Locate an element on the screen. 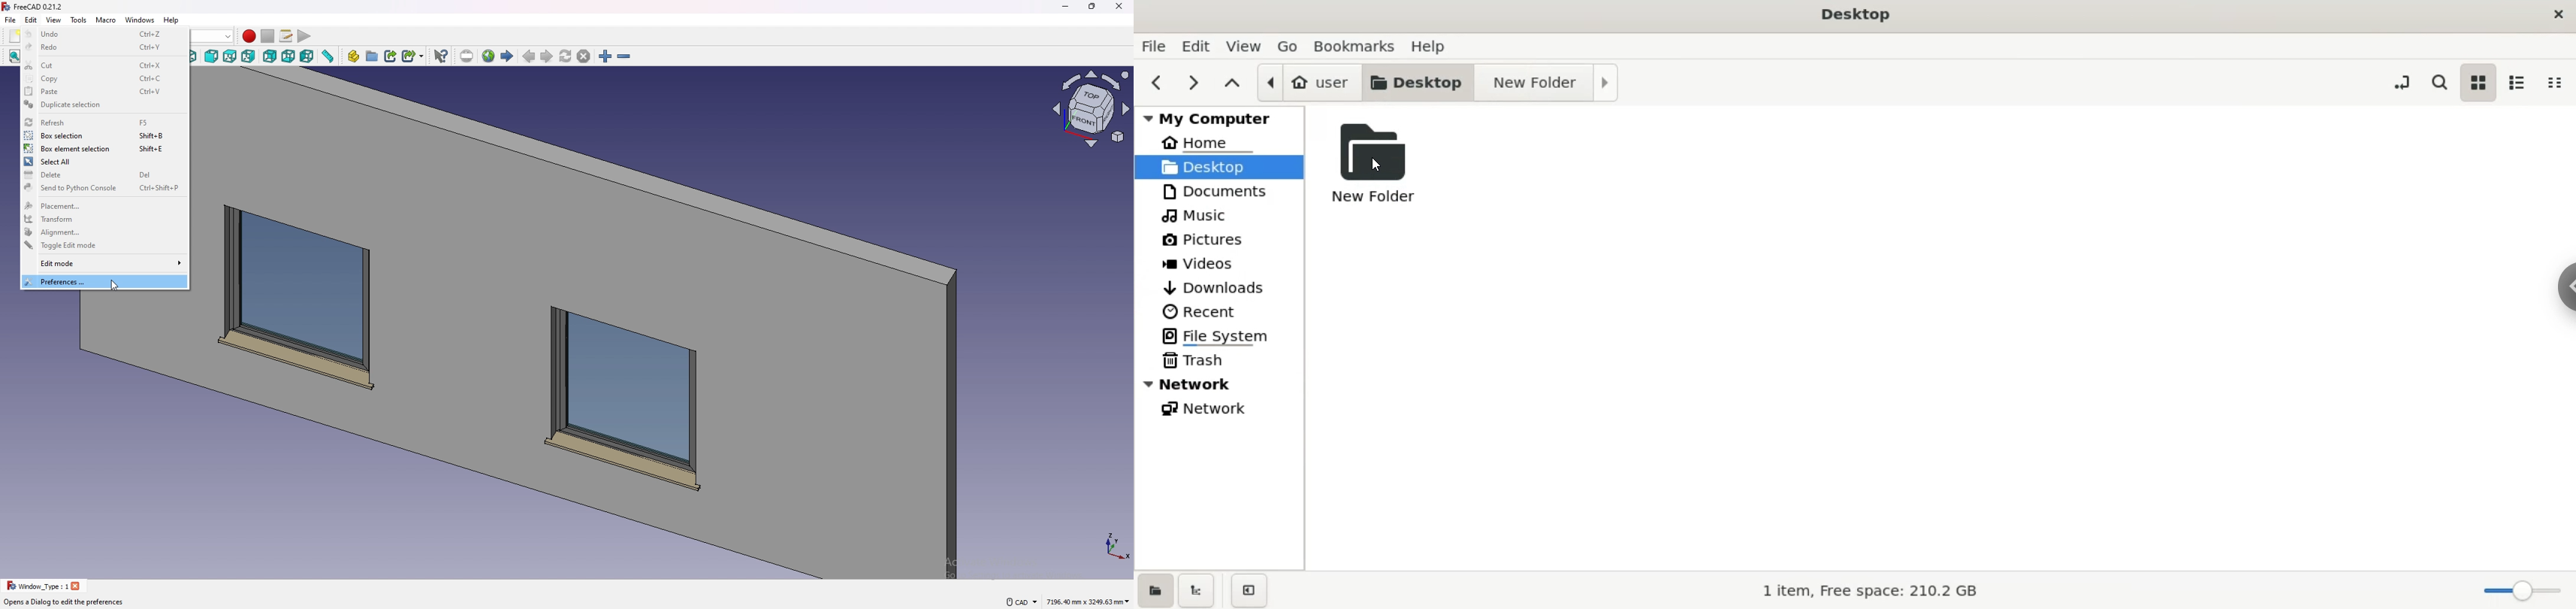 This screenshot has height=616, width=2576. execute macro is located at coordinates (304, 37).